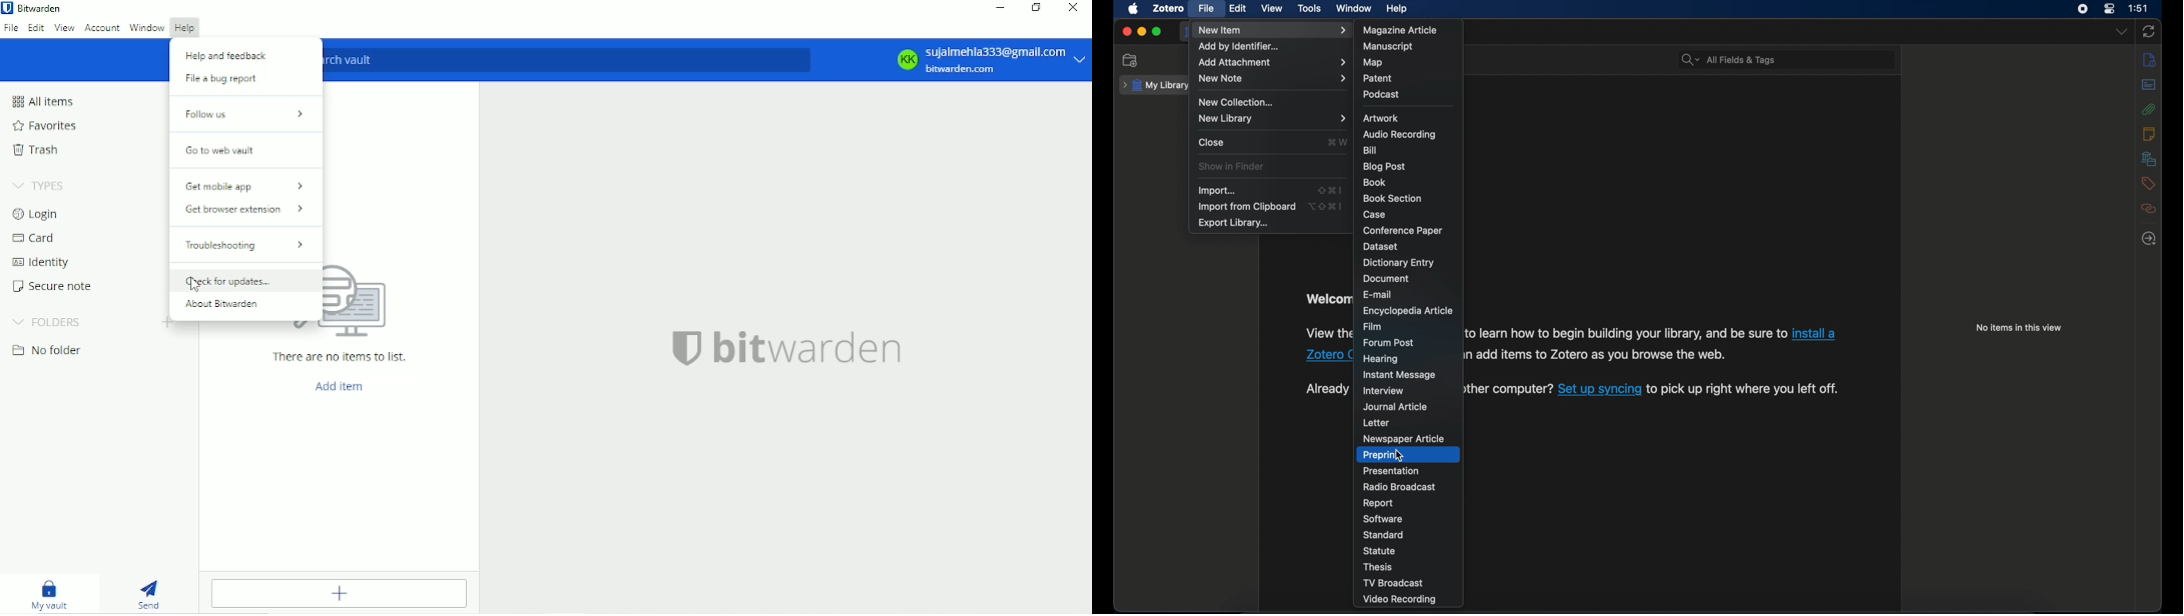  What do you see at coordinates (2082, 9) in the screenshot?
I see `screen  recorder` at bounding box center [2082, 9].